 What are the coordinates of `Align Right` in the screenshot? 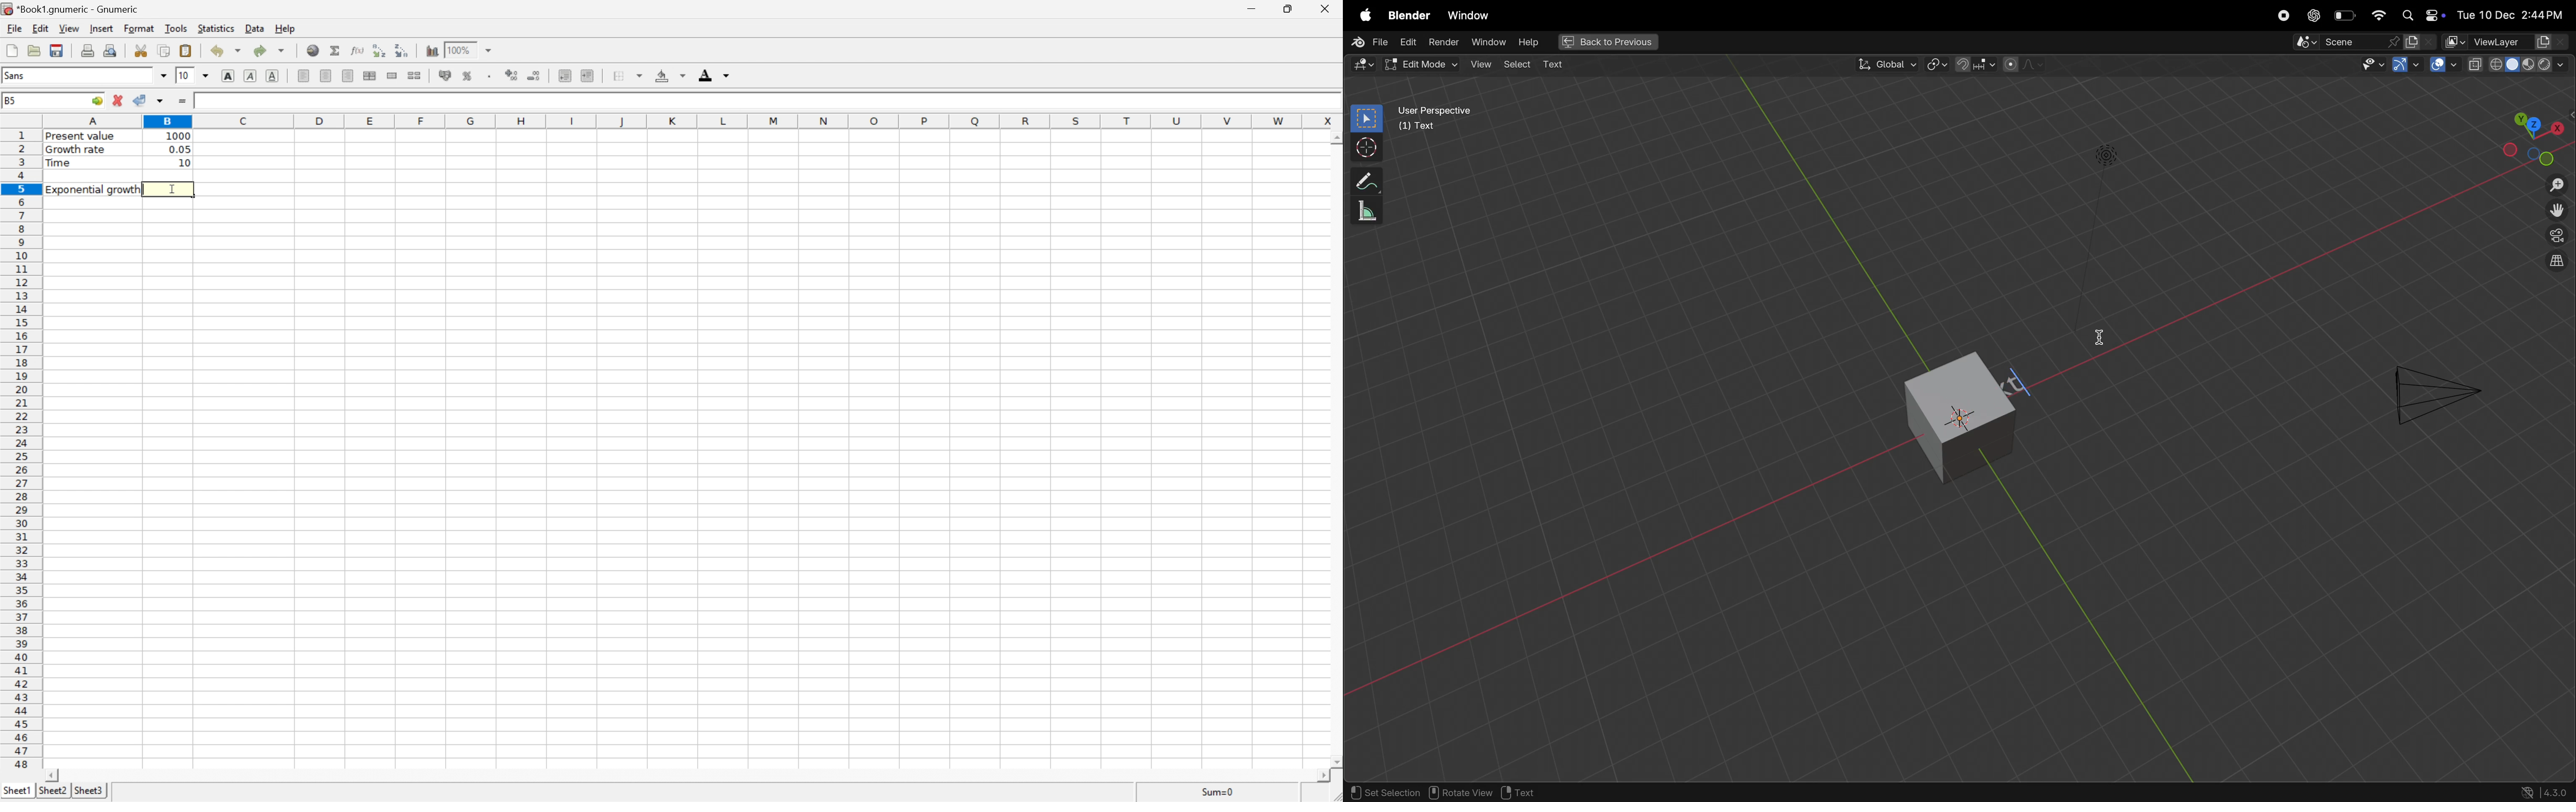 It's located at (349, 75).